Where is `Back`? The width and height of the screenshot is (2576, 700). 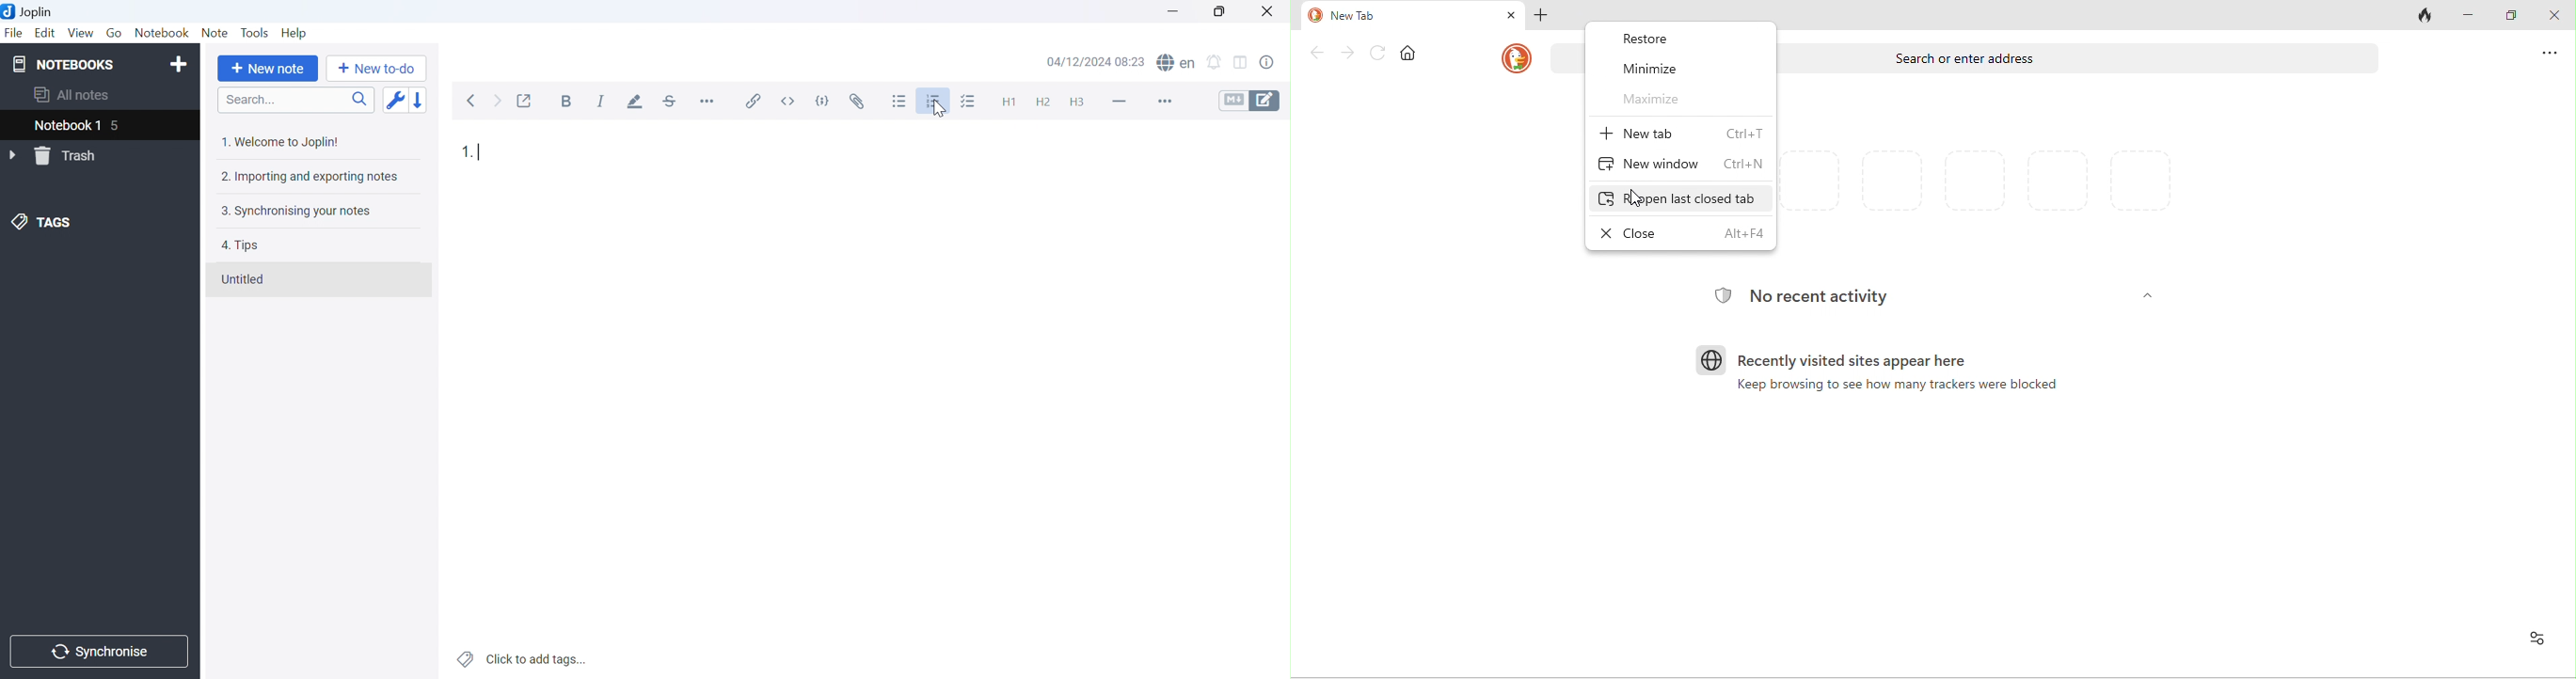
Back is located at coordinates (475, 101).